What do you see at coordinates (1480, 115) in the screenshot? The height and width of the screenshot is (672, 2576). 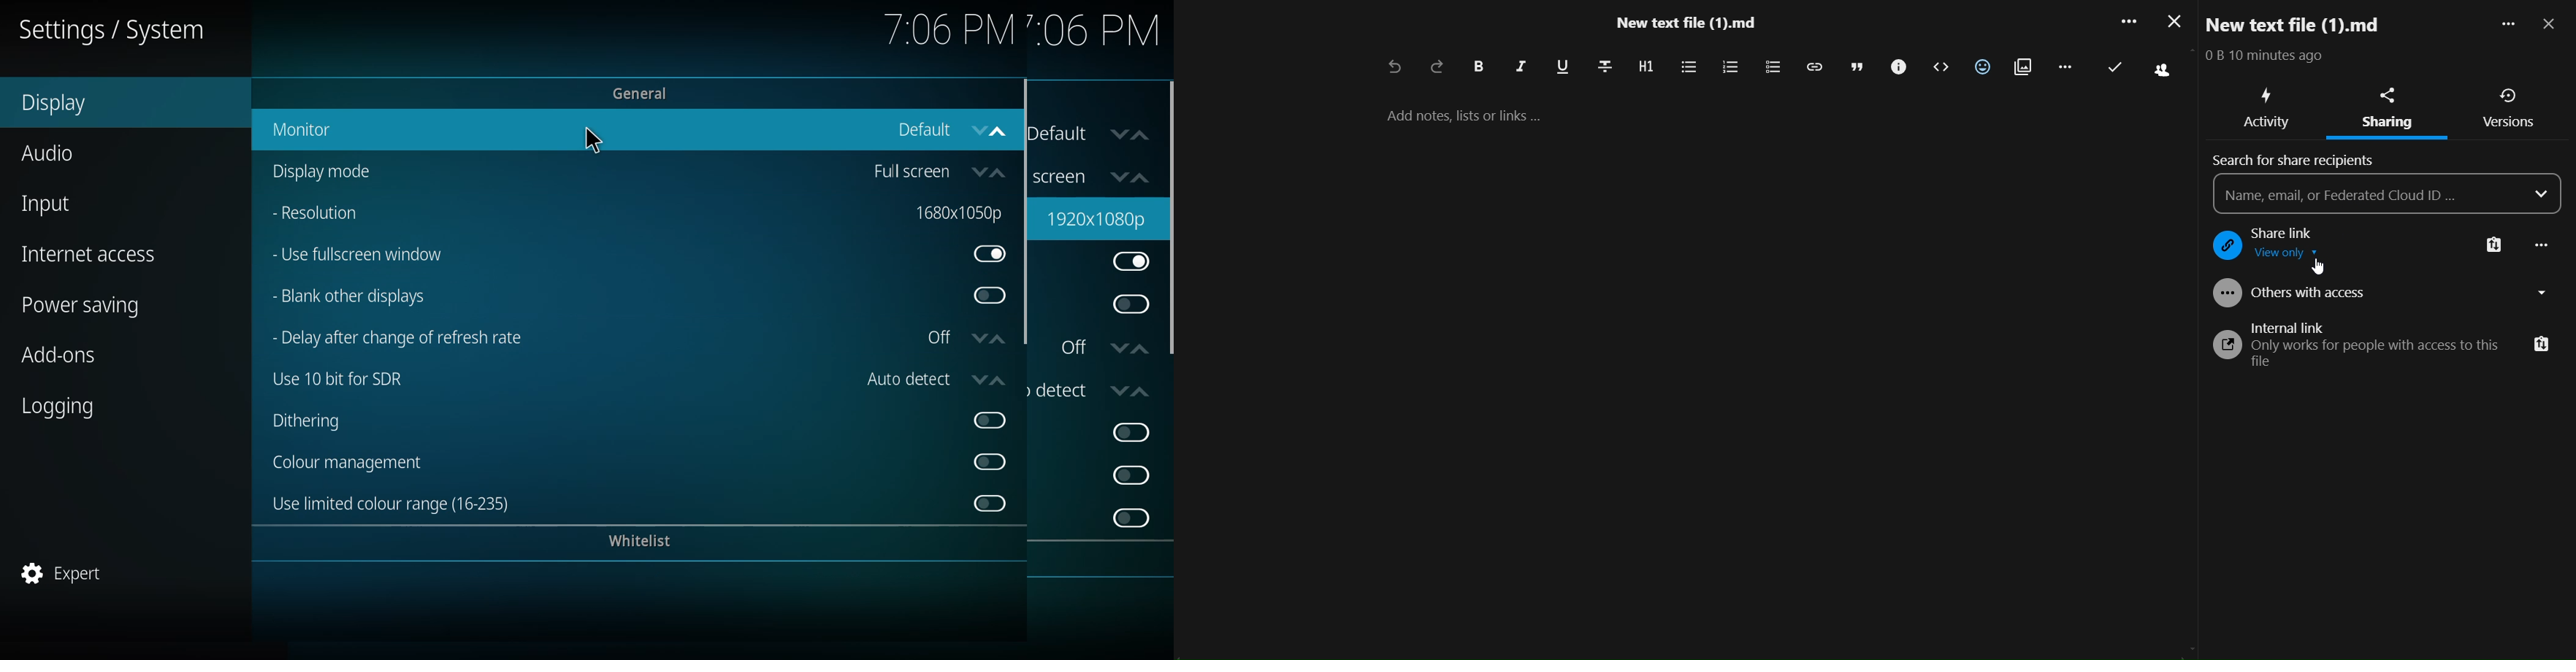 I see `add notes` at bounding box center [1480, 115].